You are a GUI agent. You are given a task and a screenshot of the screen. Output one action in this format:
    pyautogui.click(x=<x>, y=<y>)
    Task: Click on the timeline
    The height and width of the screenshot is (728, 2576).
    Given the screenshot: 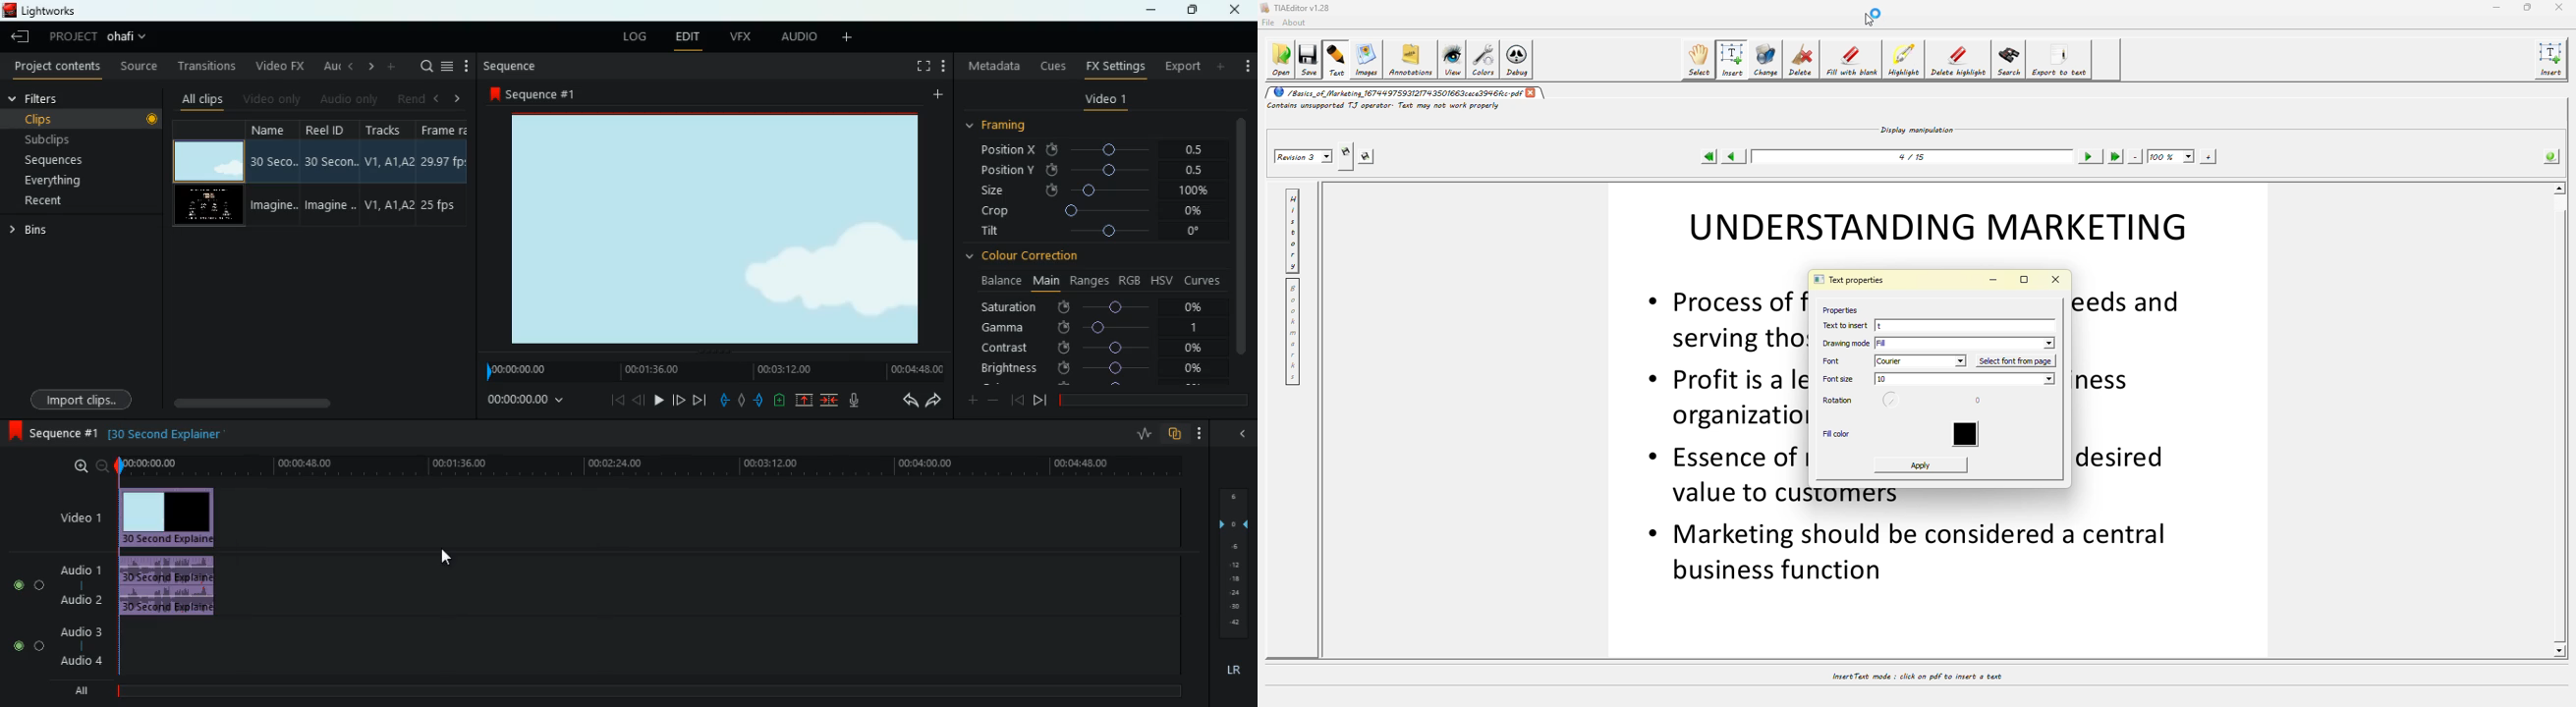 What is the action you would take?
    pyautogui.click(x=1150, y=400)
    